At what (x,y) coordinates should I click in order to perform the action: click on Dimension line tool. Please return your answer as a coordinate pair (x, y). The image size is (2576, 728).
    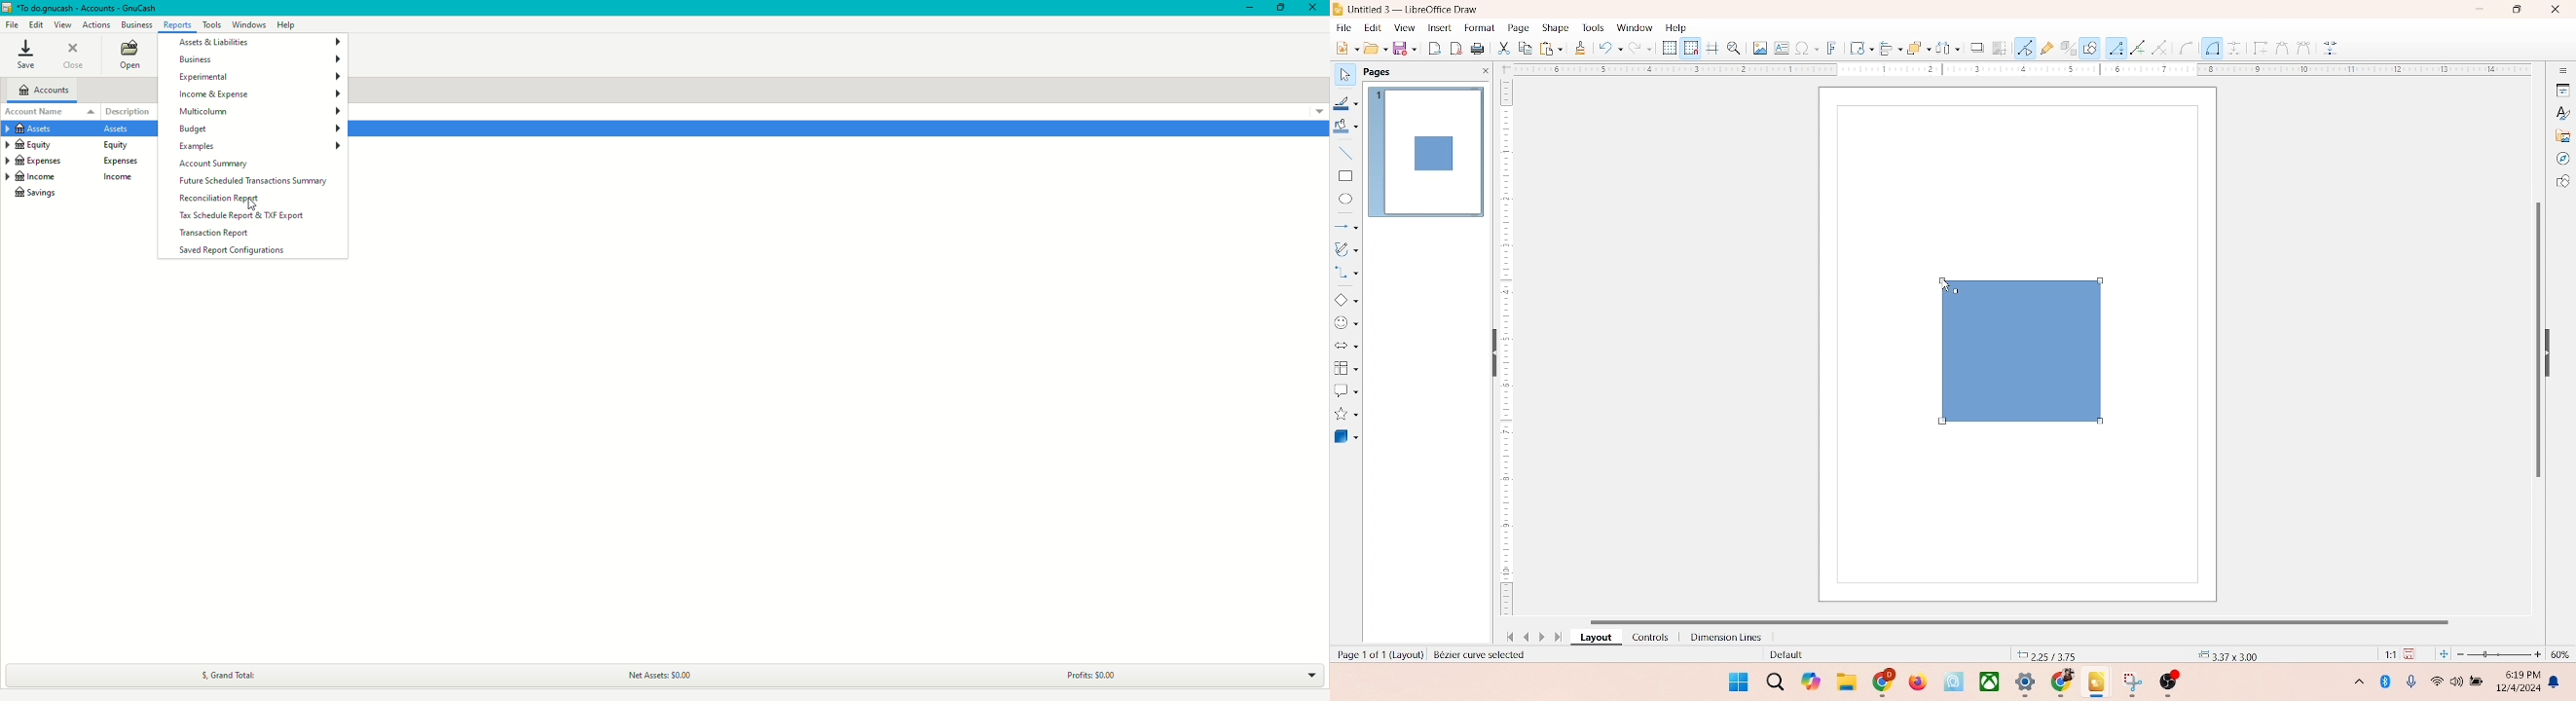
    Looking at the image, I should click on (2234, 48).